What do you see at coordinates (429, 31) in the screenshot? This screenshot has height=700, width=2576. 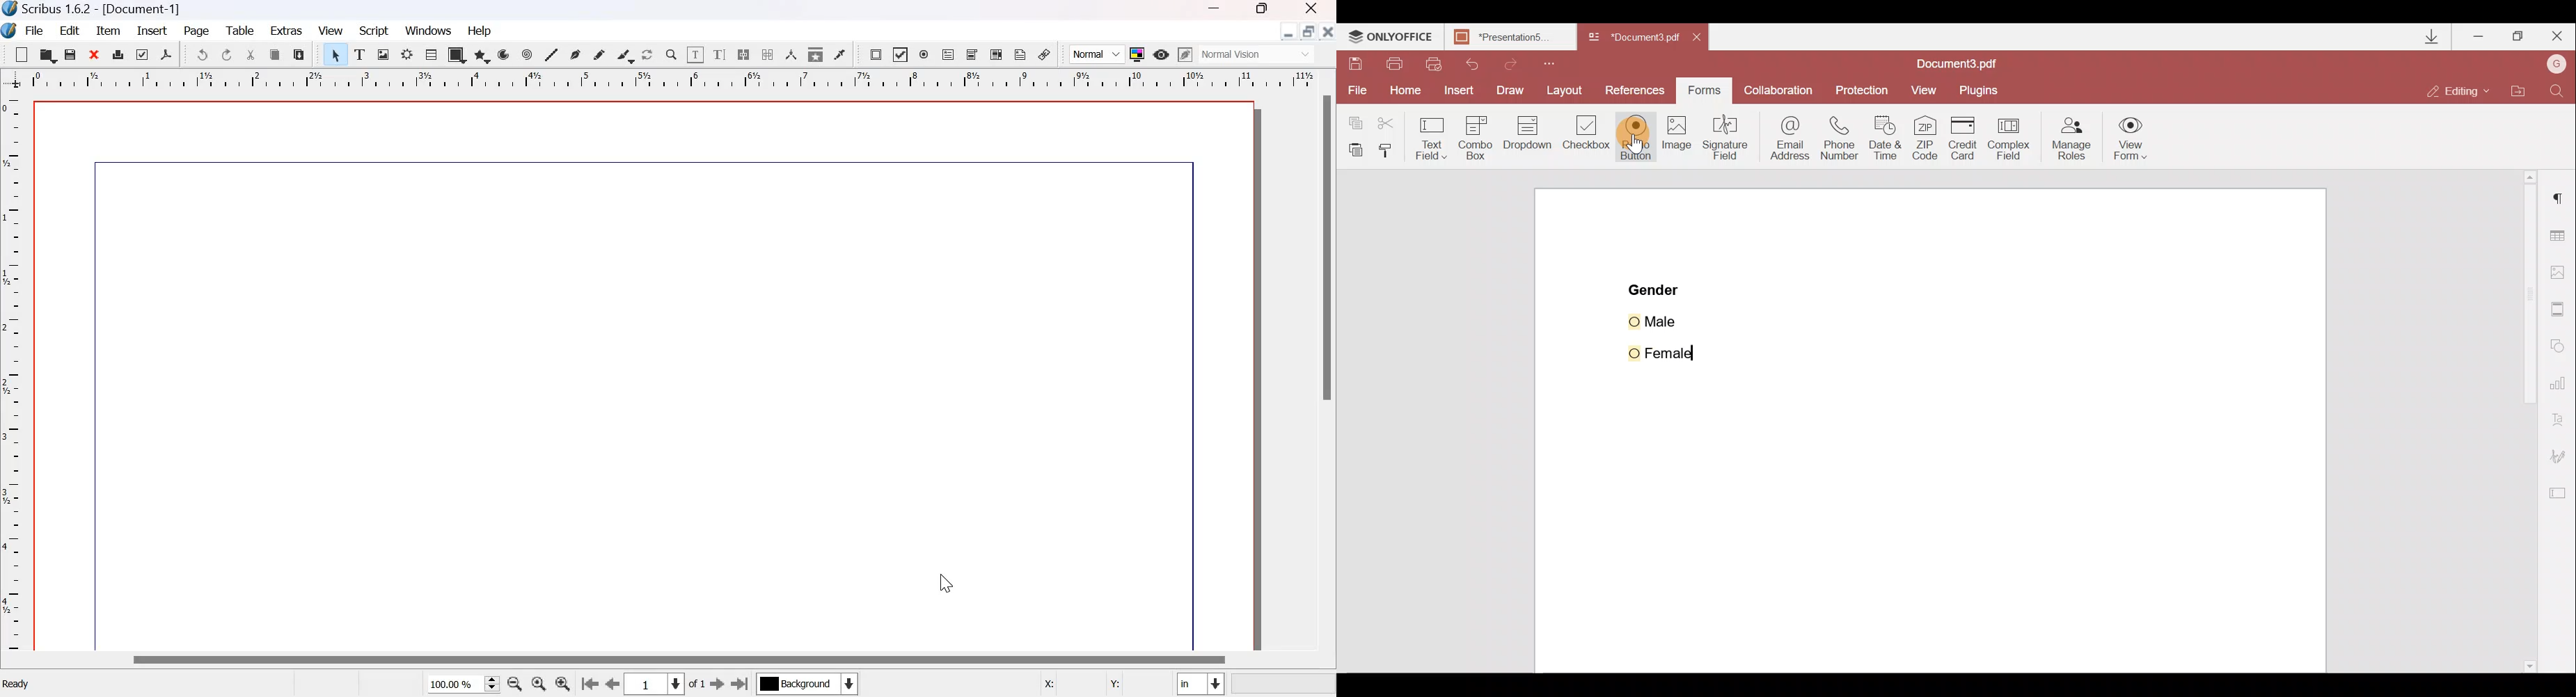 I see `windows` at bounding box center [429, 31].